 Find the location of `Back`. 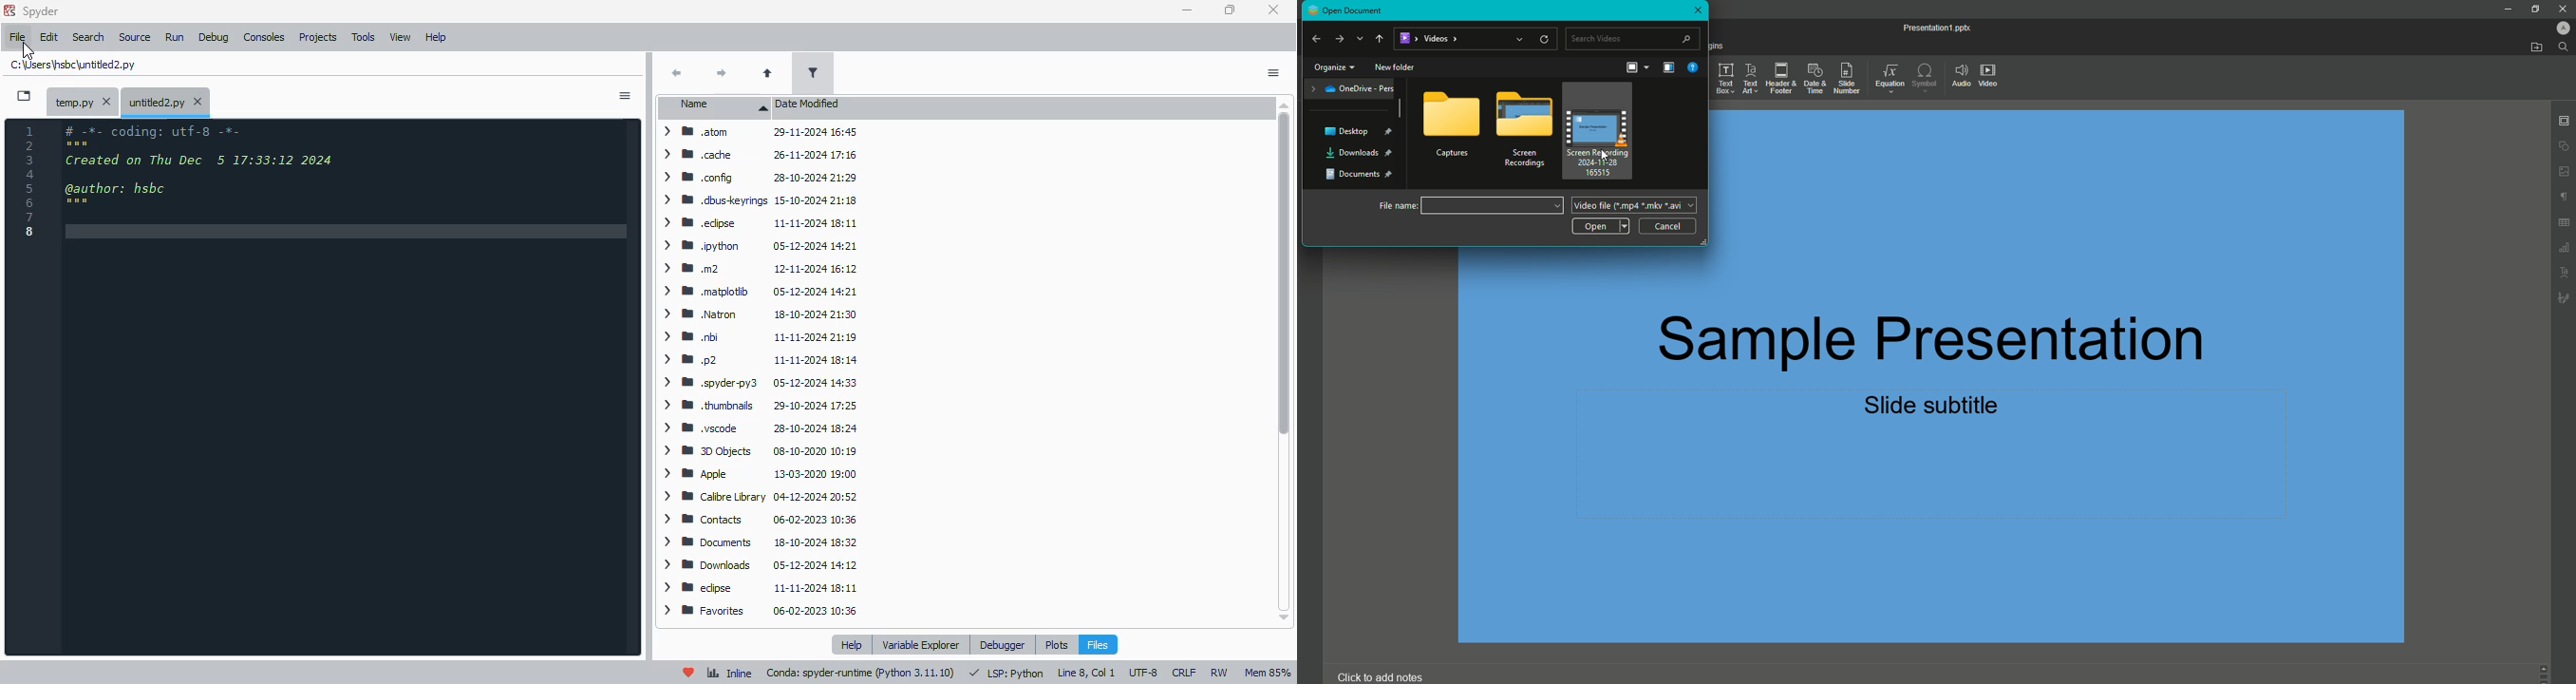

Back is located at coordinates (1320, 37).